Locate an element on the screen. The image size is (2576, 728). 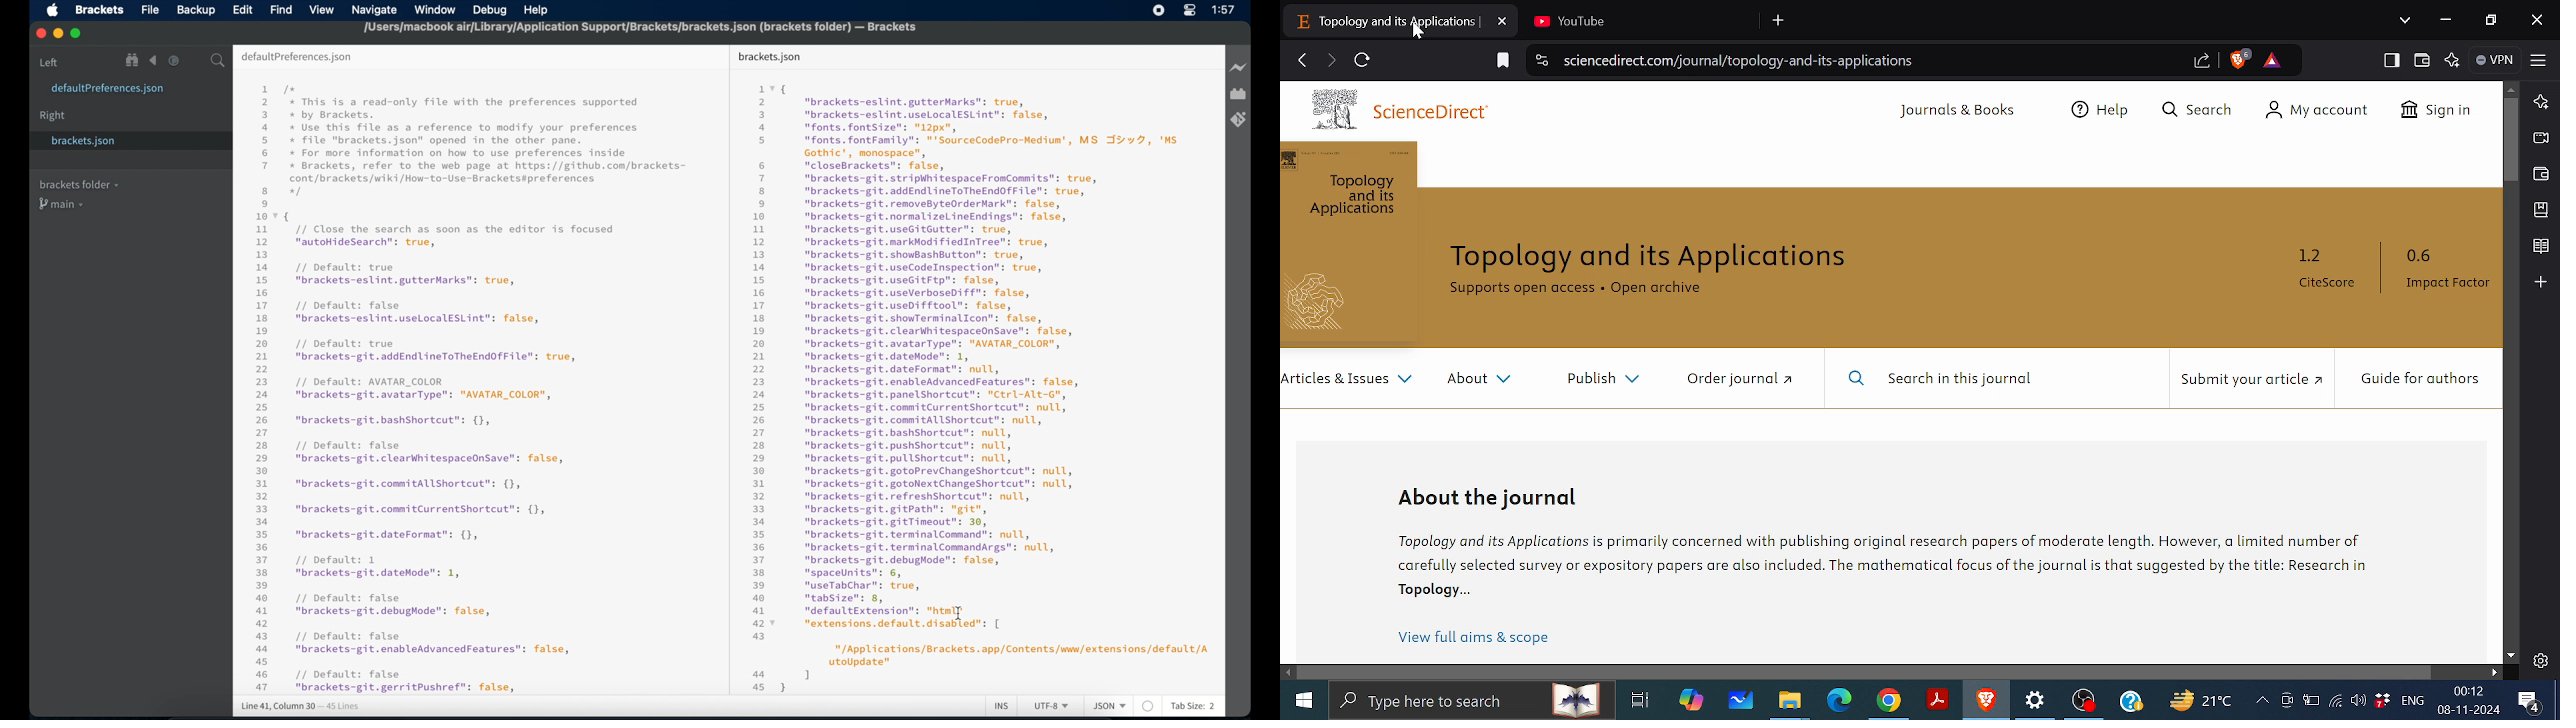
maximize is located at coordinates (77, 34).